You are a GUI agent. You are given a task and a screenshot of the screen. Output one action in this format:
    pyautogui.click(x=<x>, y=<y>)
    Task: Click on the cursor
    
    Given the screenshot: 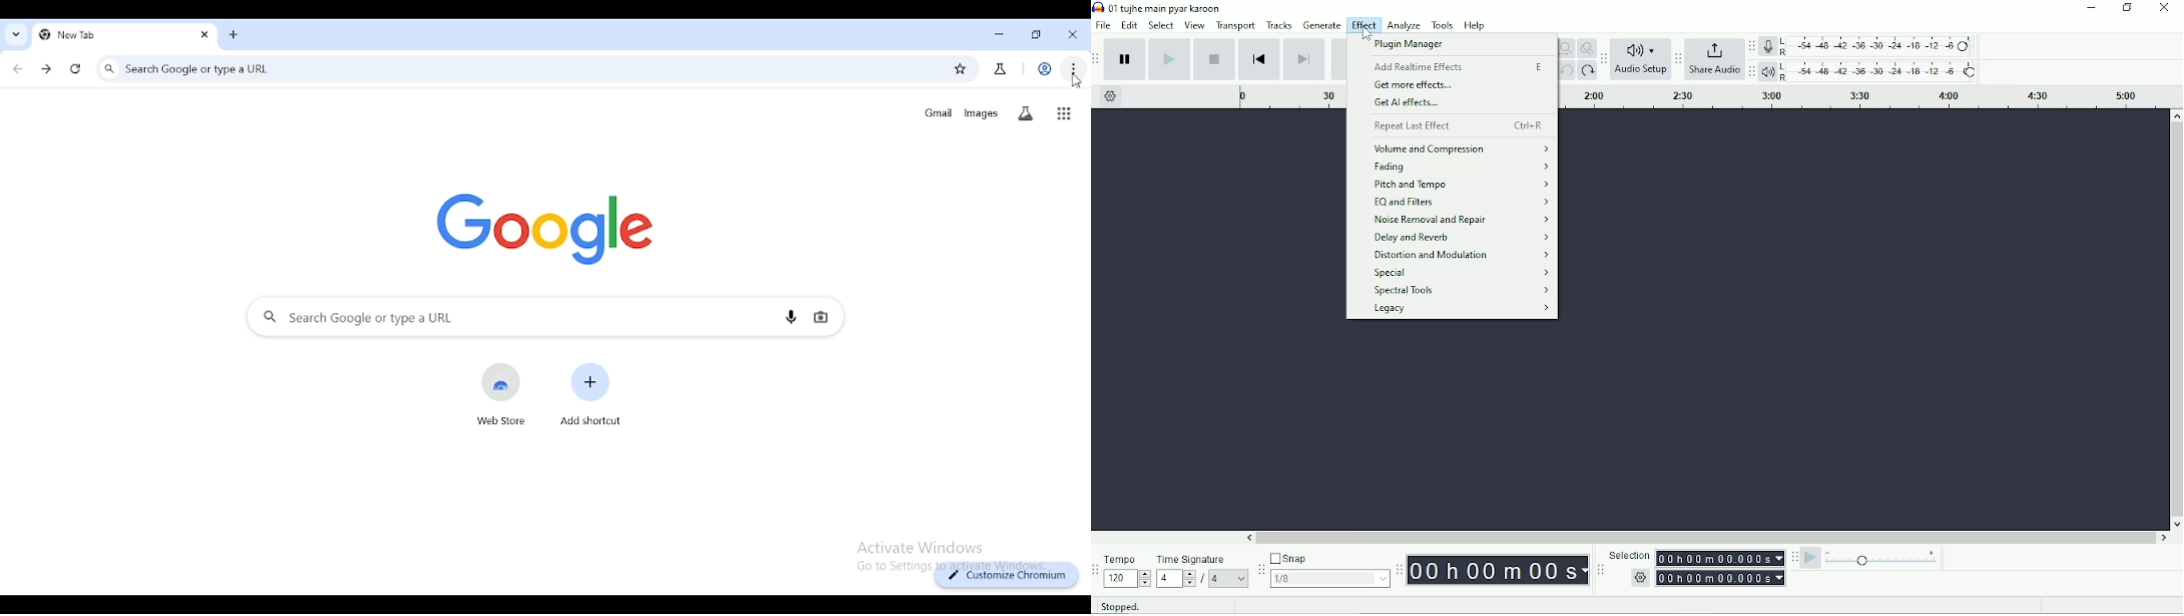 What is the action you would take?
    pyautogui.click(x=1076, y=82)
    